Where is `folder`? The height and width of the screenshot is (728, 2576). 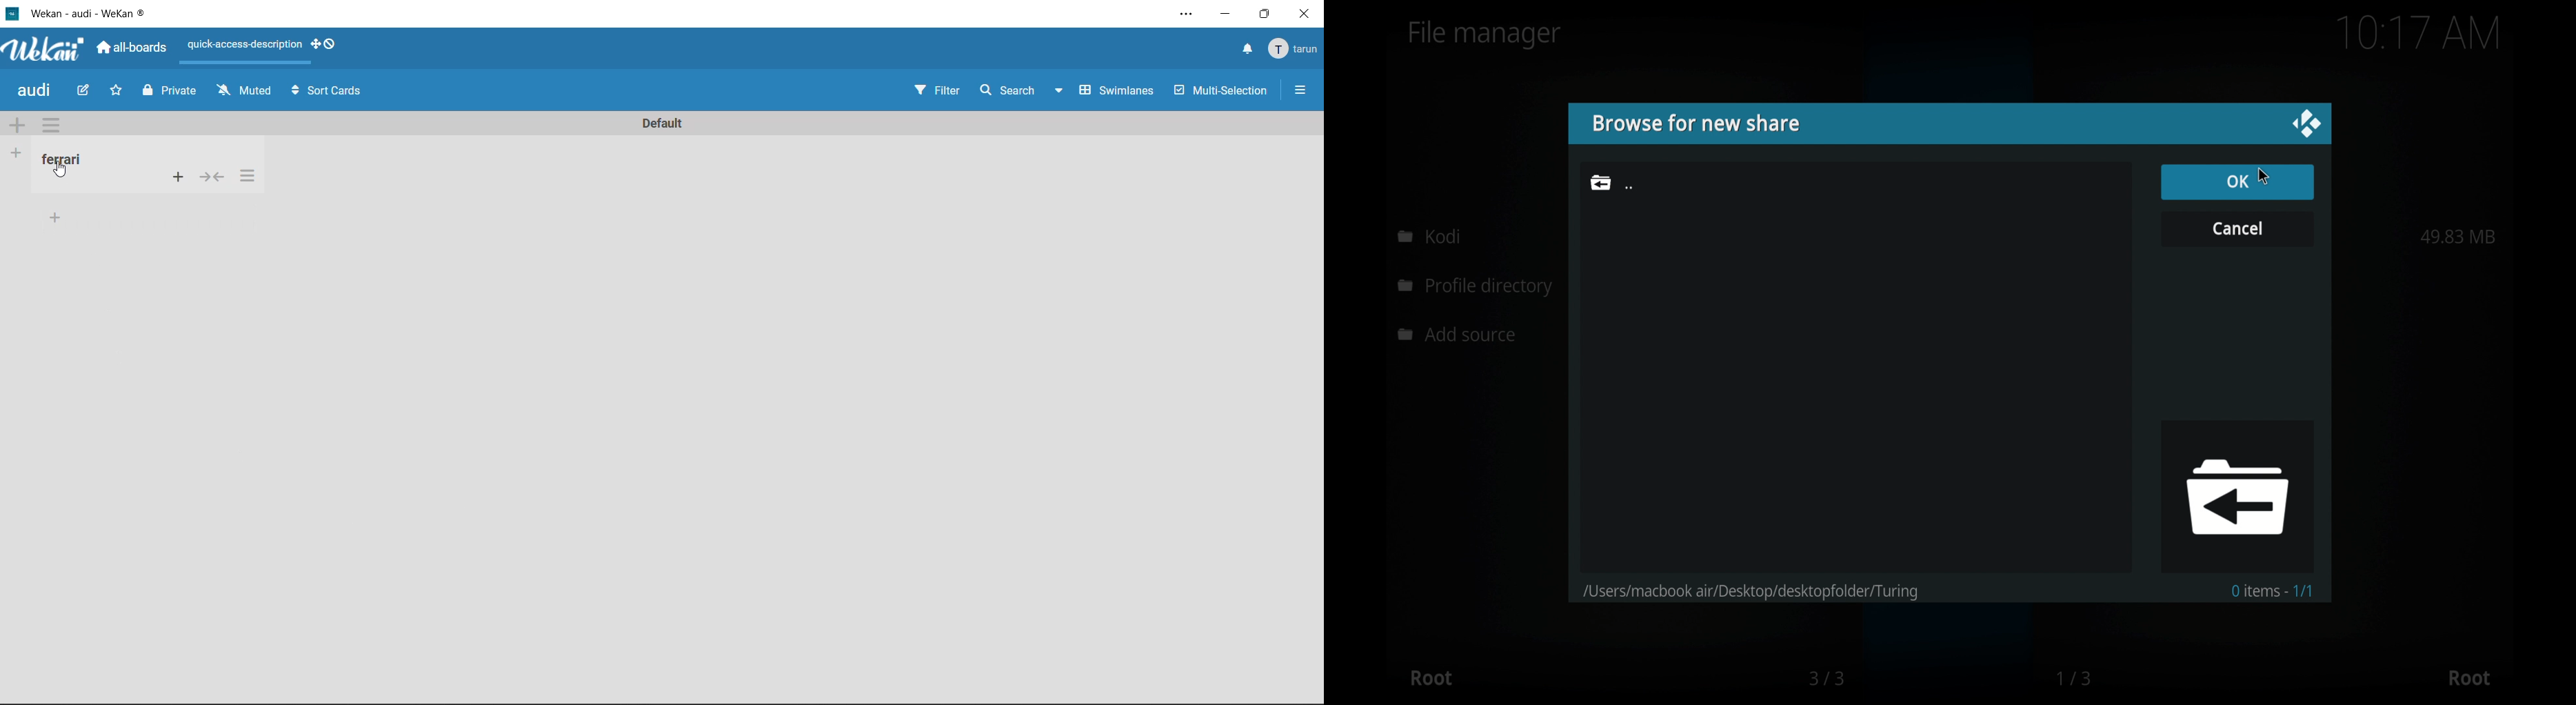 folder is located at coordinates (1601, 182).